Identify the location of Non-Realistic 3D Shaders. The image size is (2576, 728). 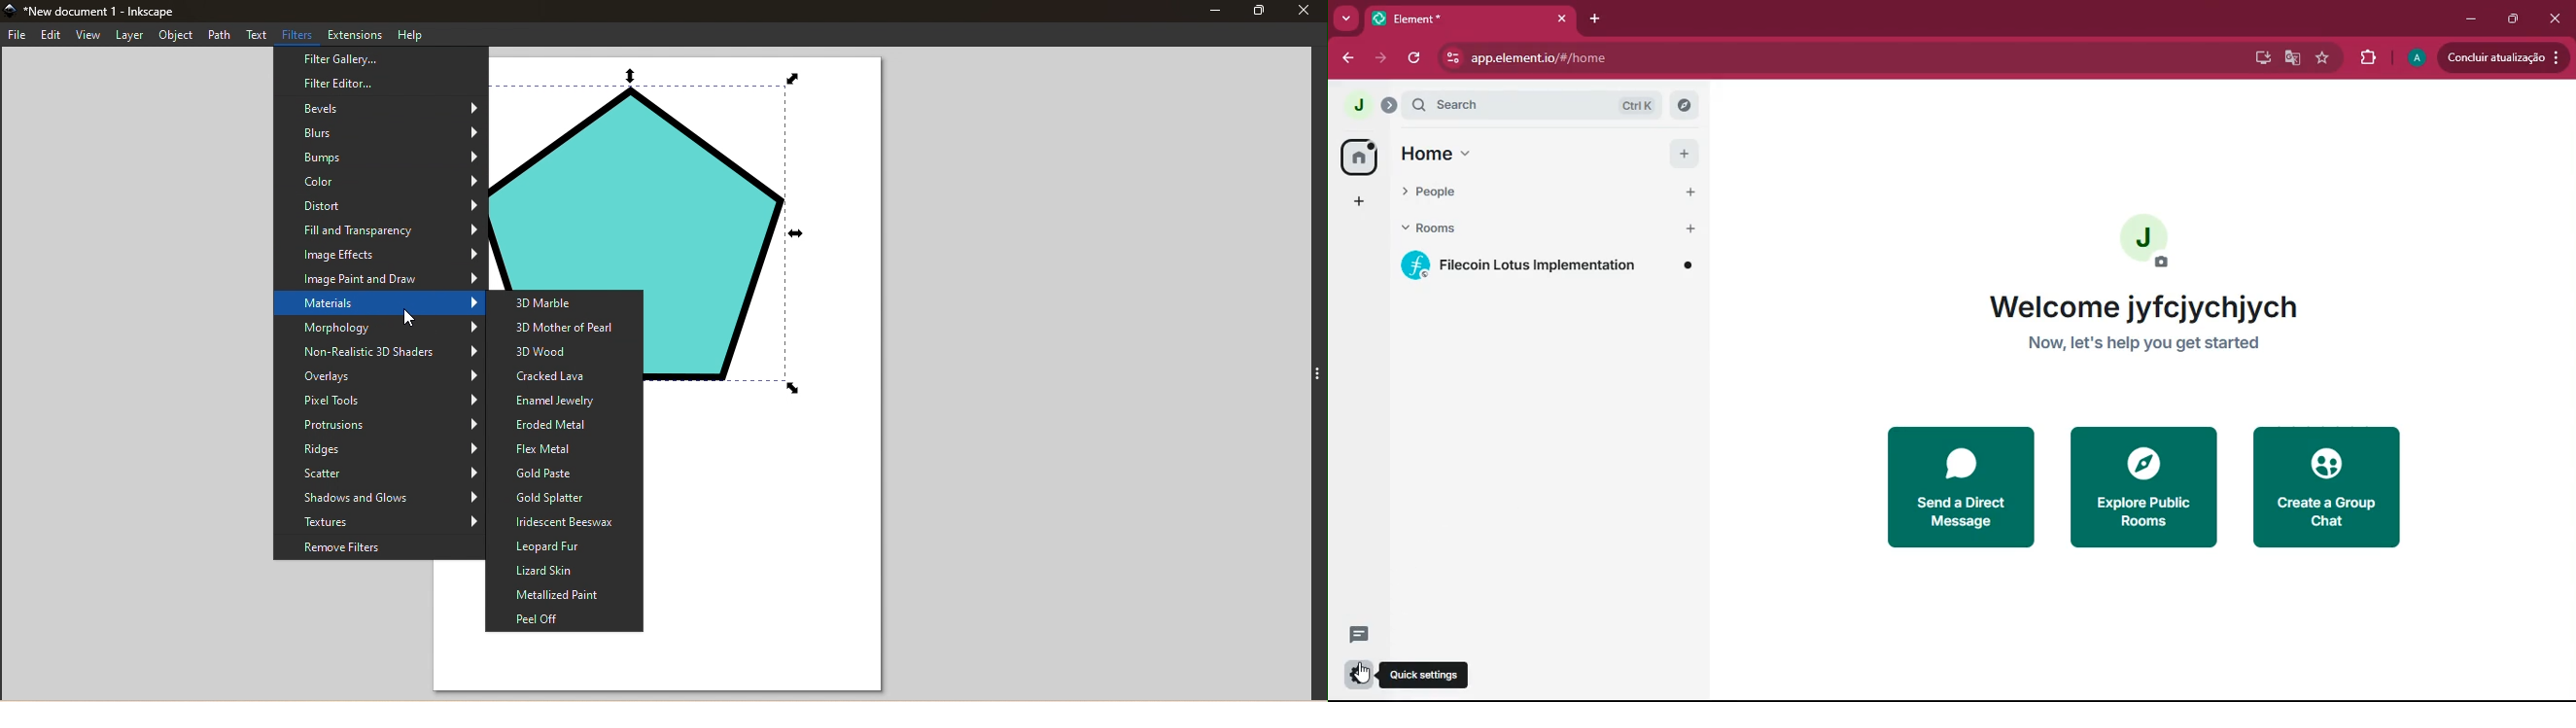
(379, 353).